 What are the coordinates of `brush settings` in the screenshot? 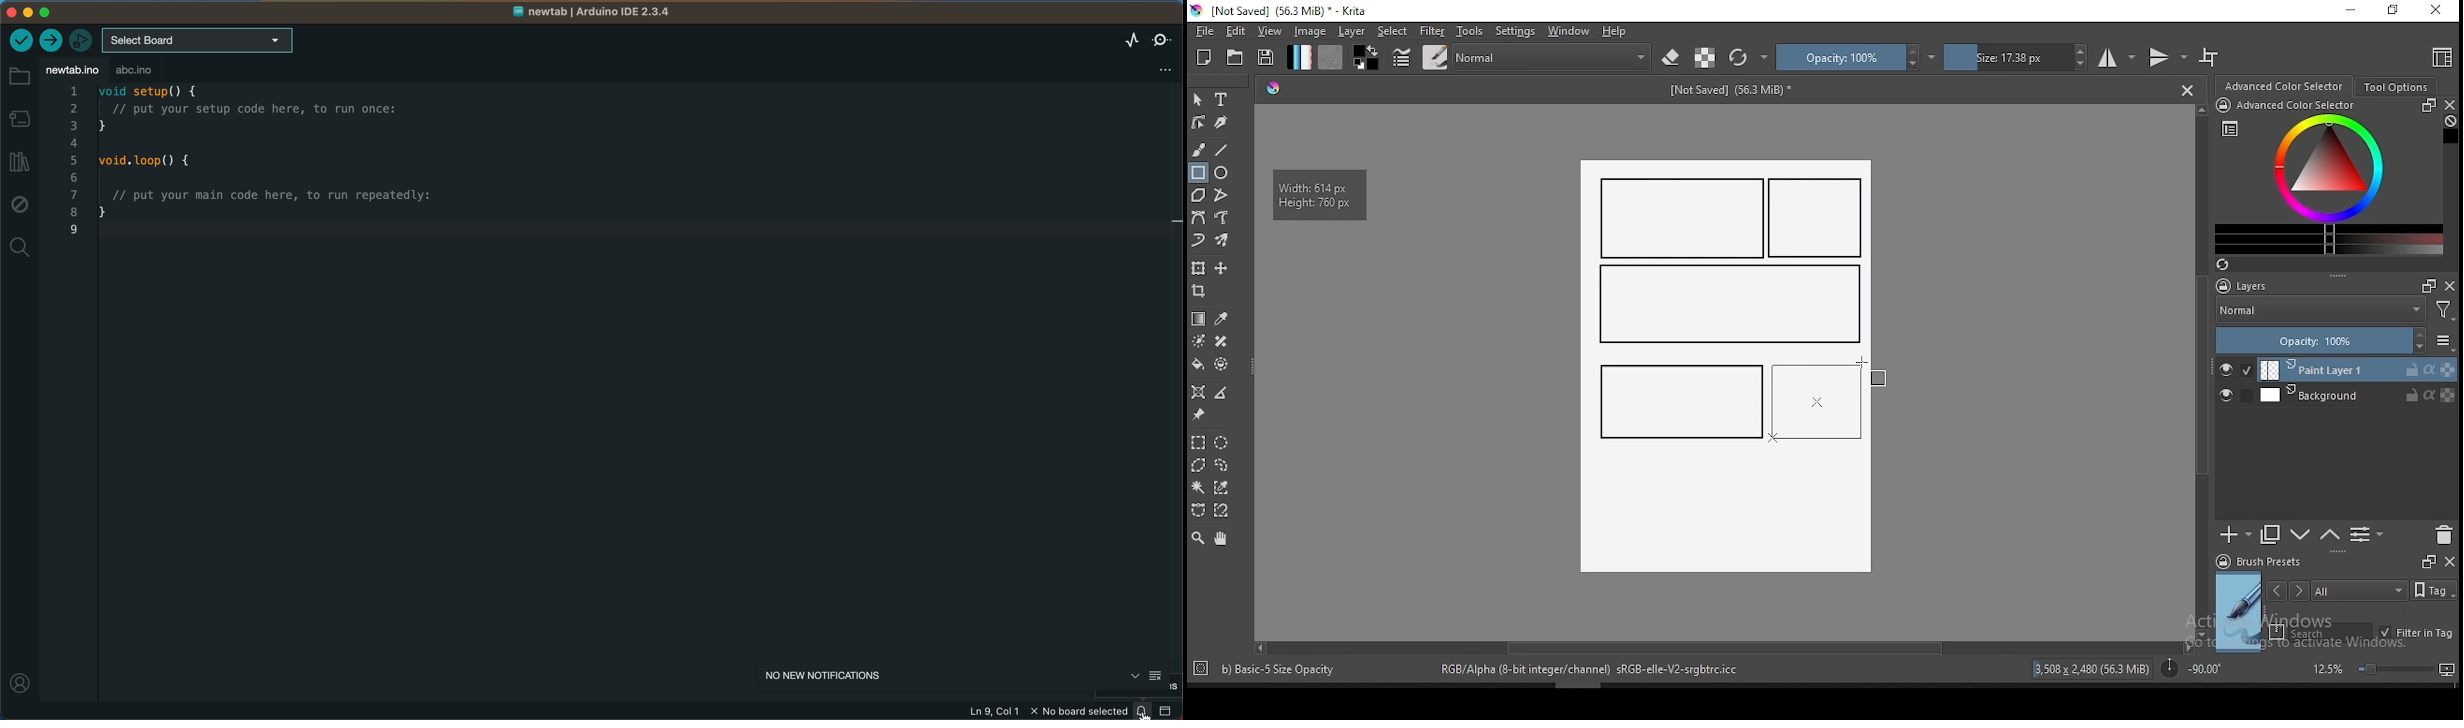 It's located at (1400, 57).